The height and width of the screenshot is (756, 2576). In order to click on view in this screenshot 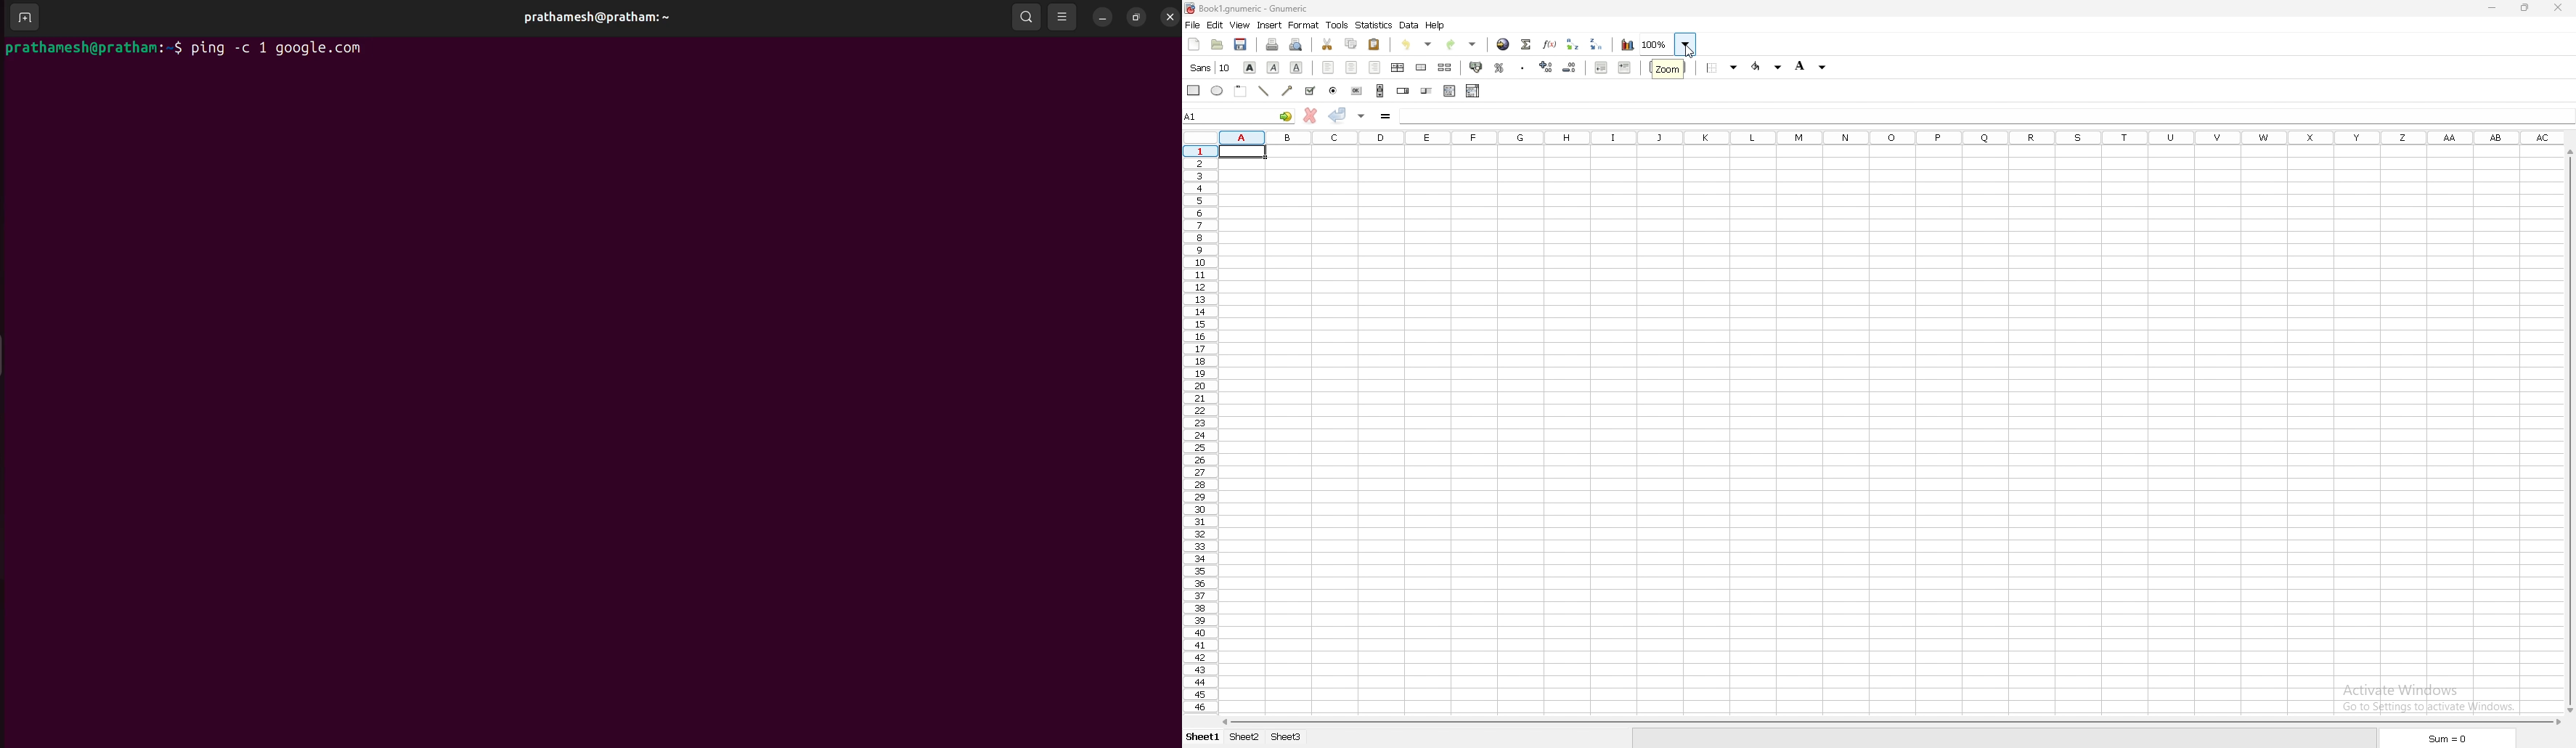, I will do `click(1239, 24)`.